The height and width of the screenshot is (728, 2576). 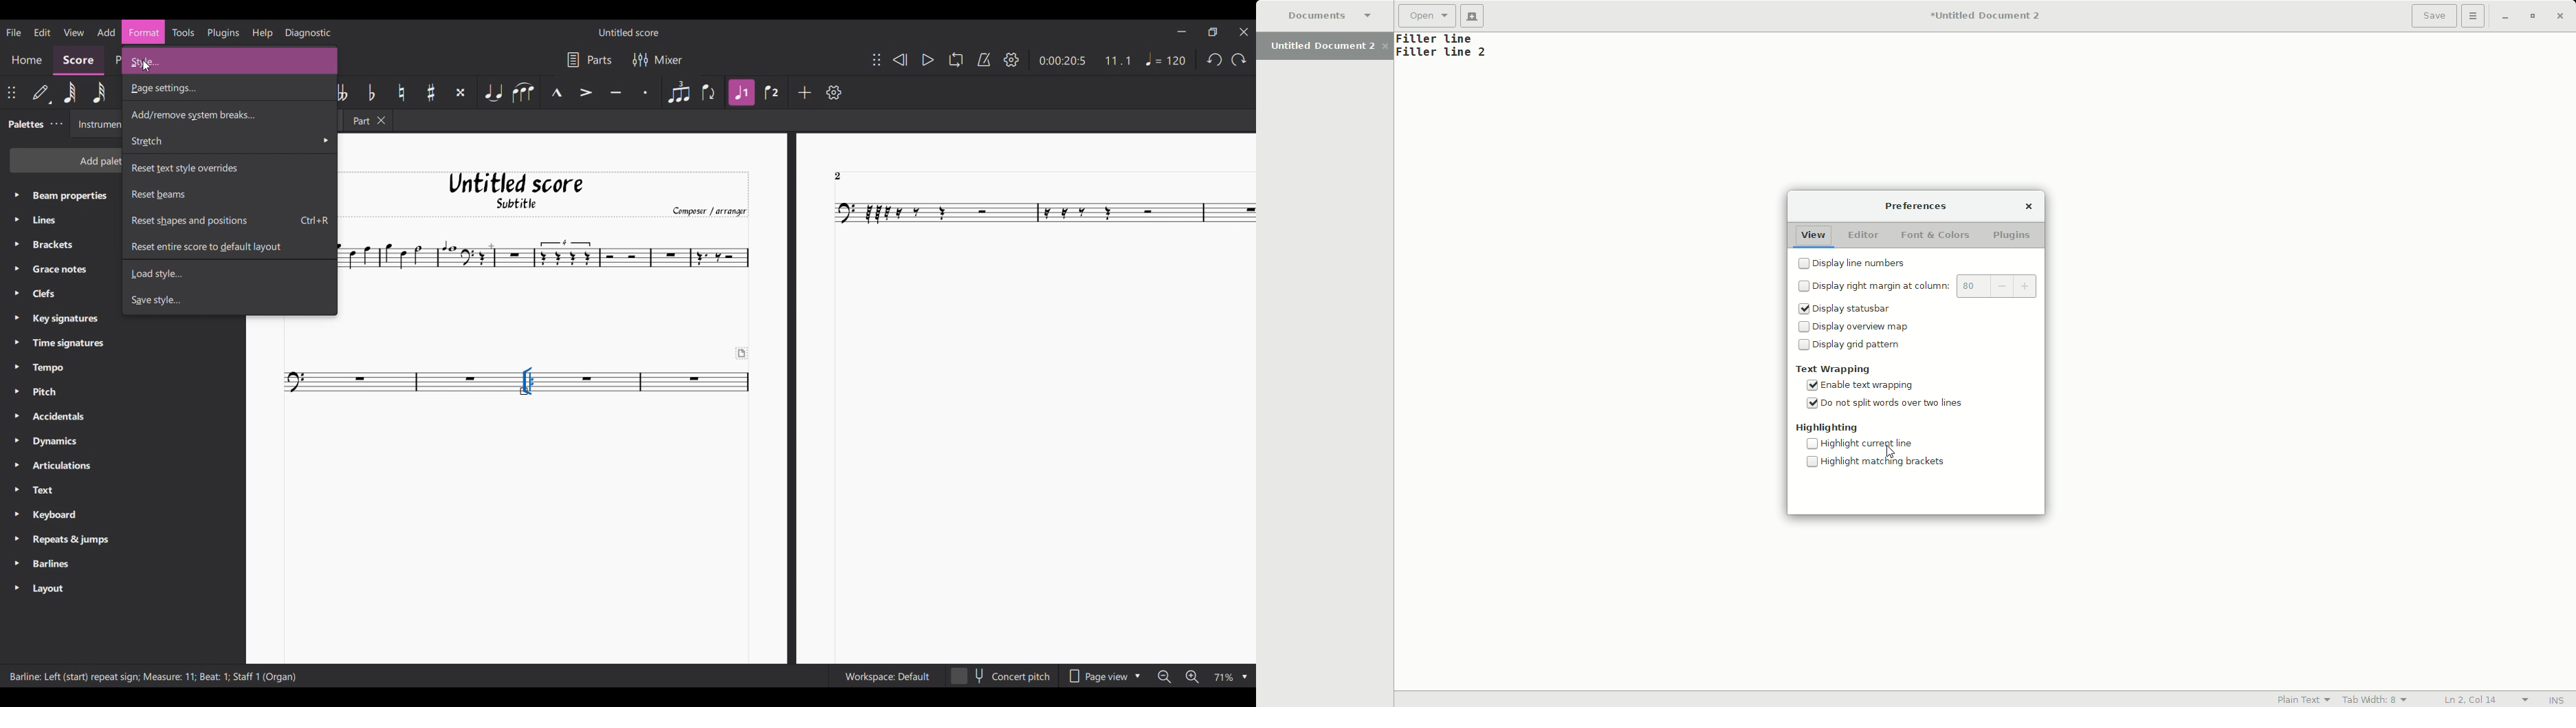 What do you see at coordinates (107, 31) in the screenshot?
I see `Add menu` at bounding box center [107, 31].